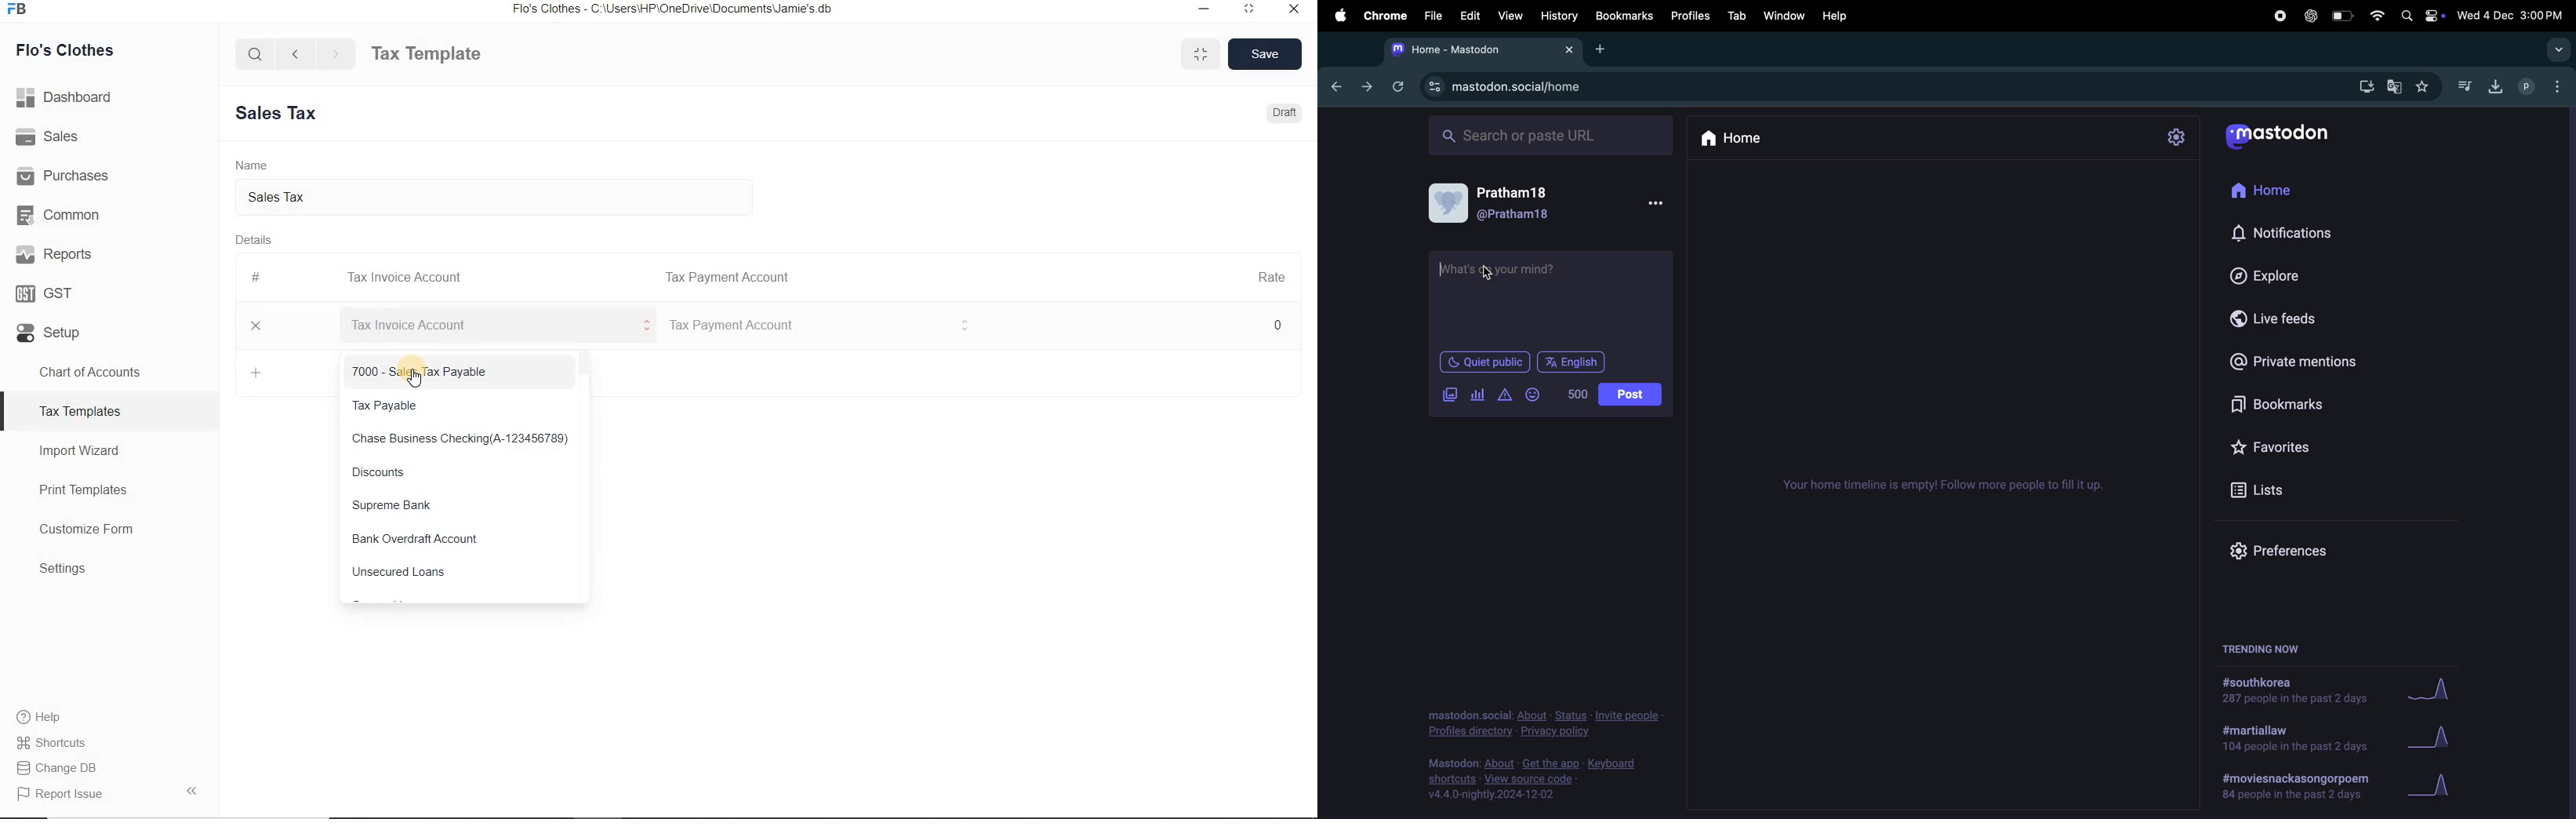 Image resolution: width=2576 pixels, height=840 pixels. I want to click on Backward, so click(295, 53).